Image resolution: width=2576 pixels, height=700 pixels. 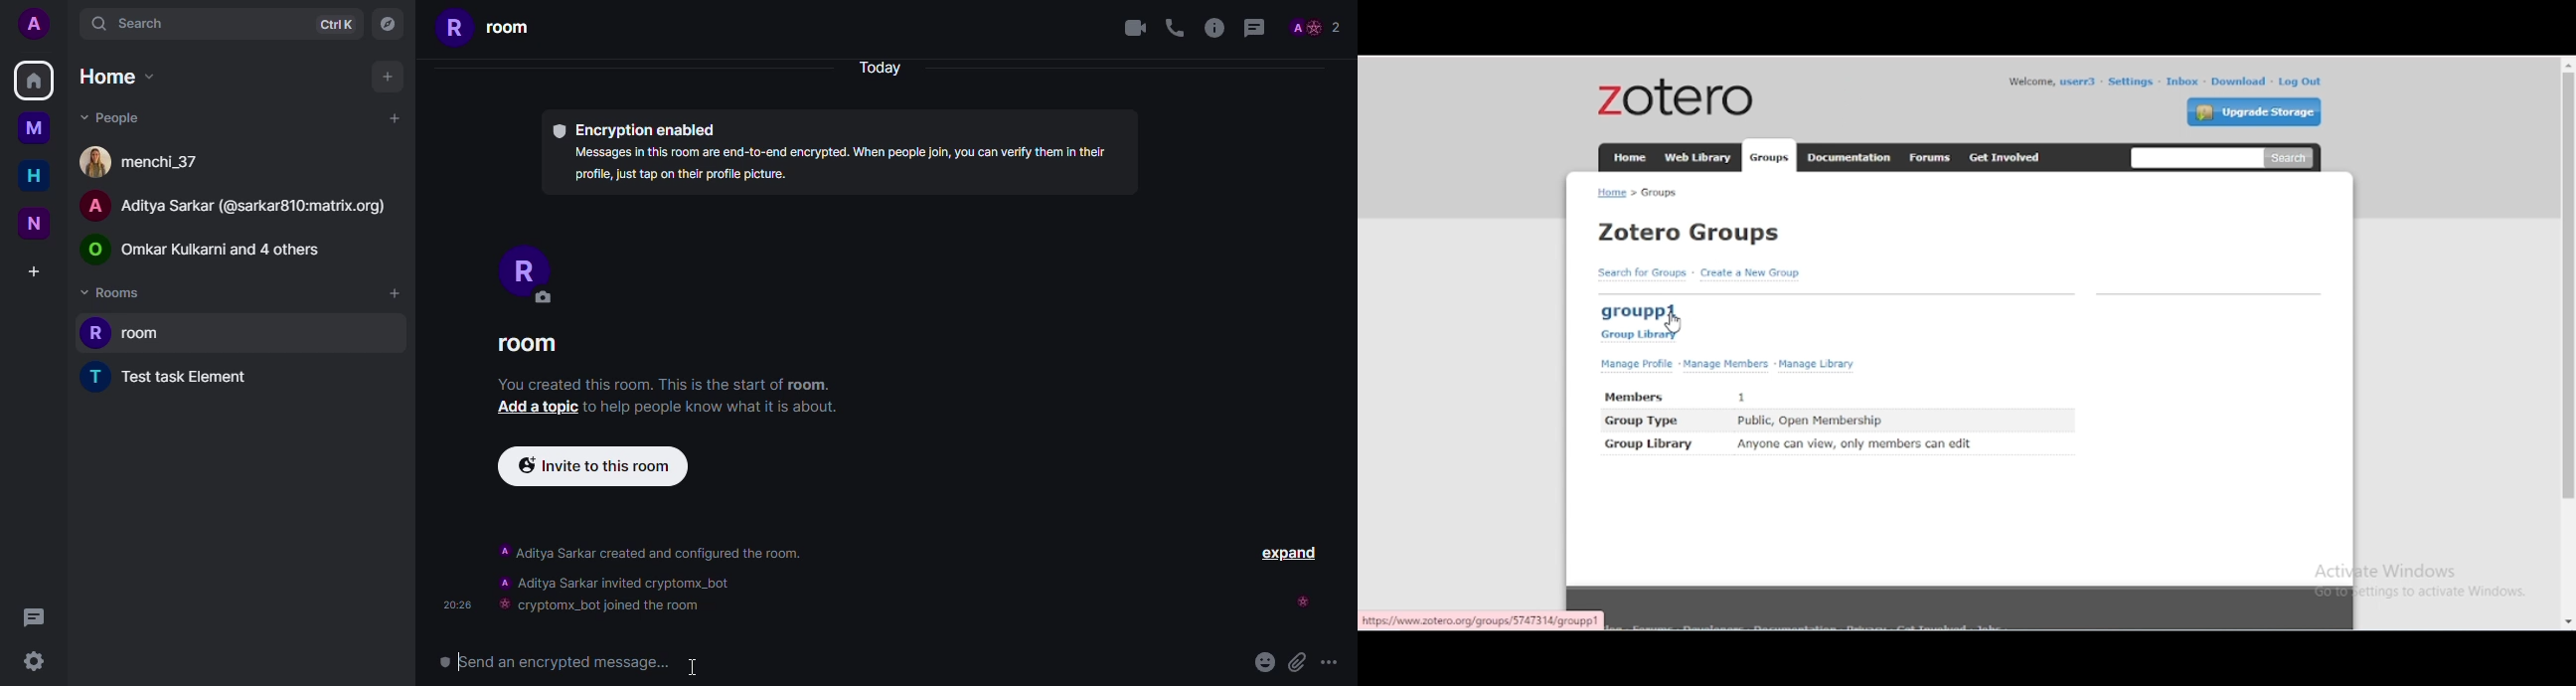 What do you see at coordinates (1698, 156) in the screenshot?
I see `web library` at bounding box center [1698, 156].